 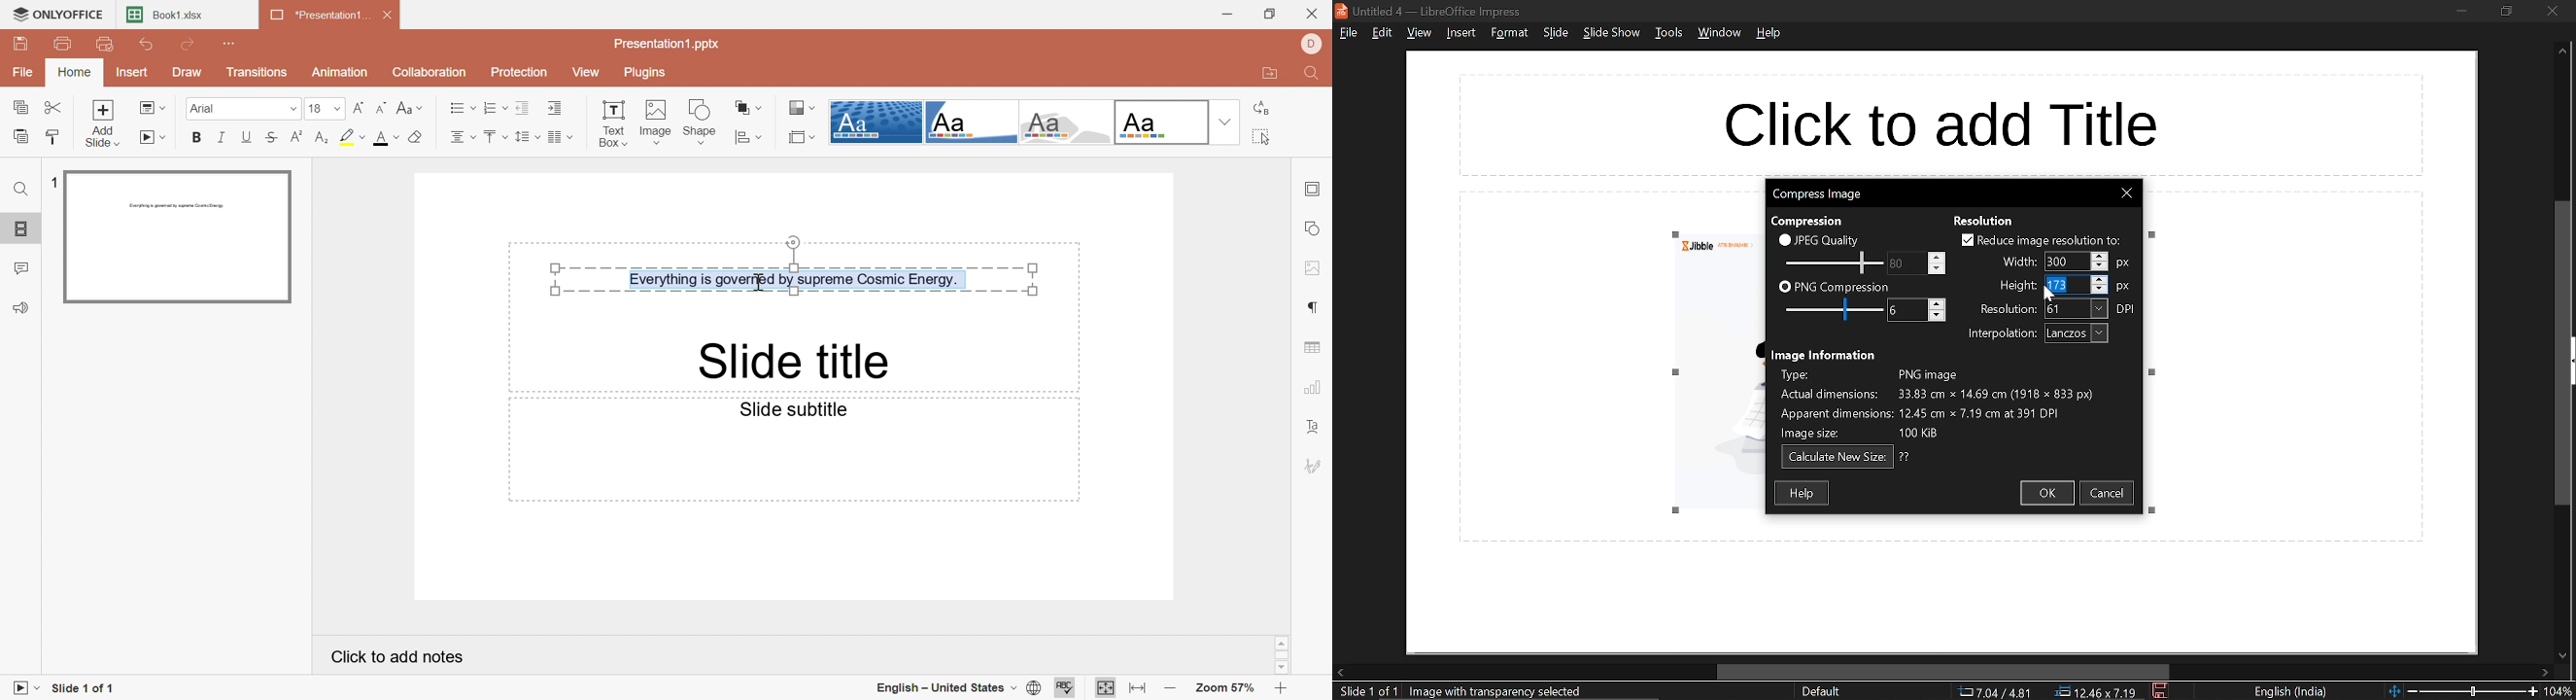 I want to click on Click to add notes, so click(x=392, y=656).